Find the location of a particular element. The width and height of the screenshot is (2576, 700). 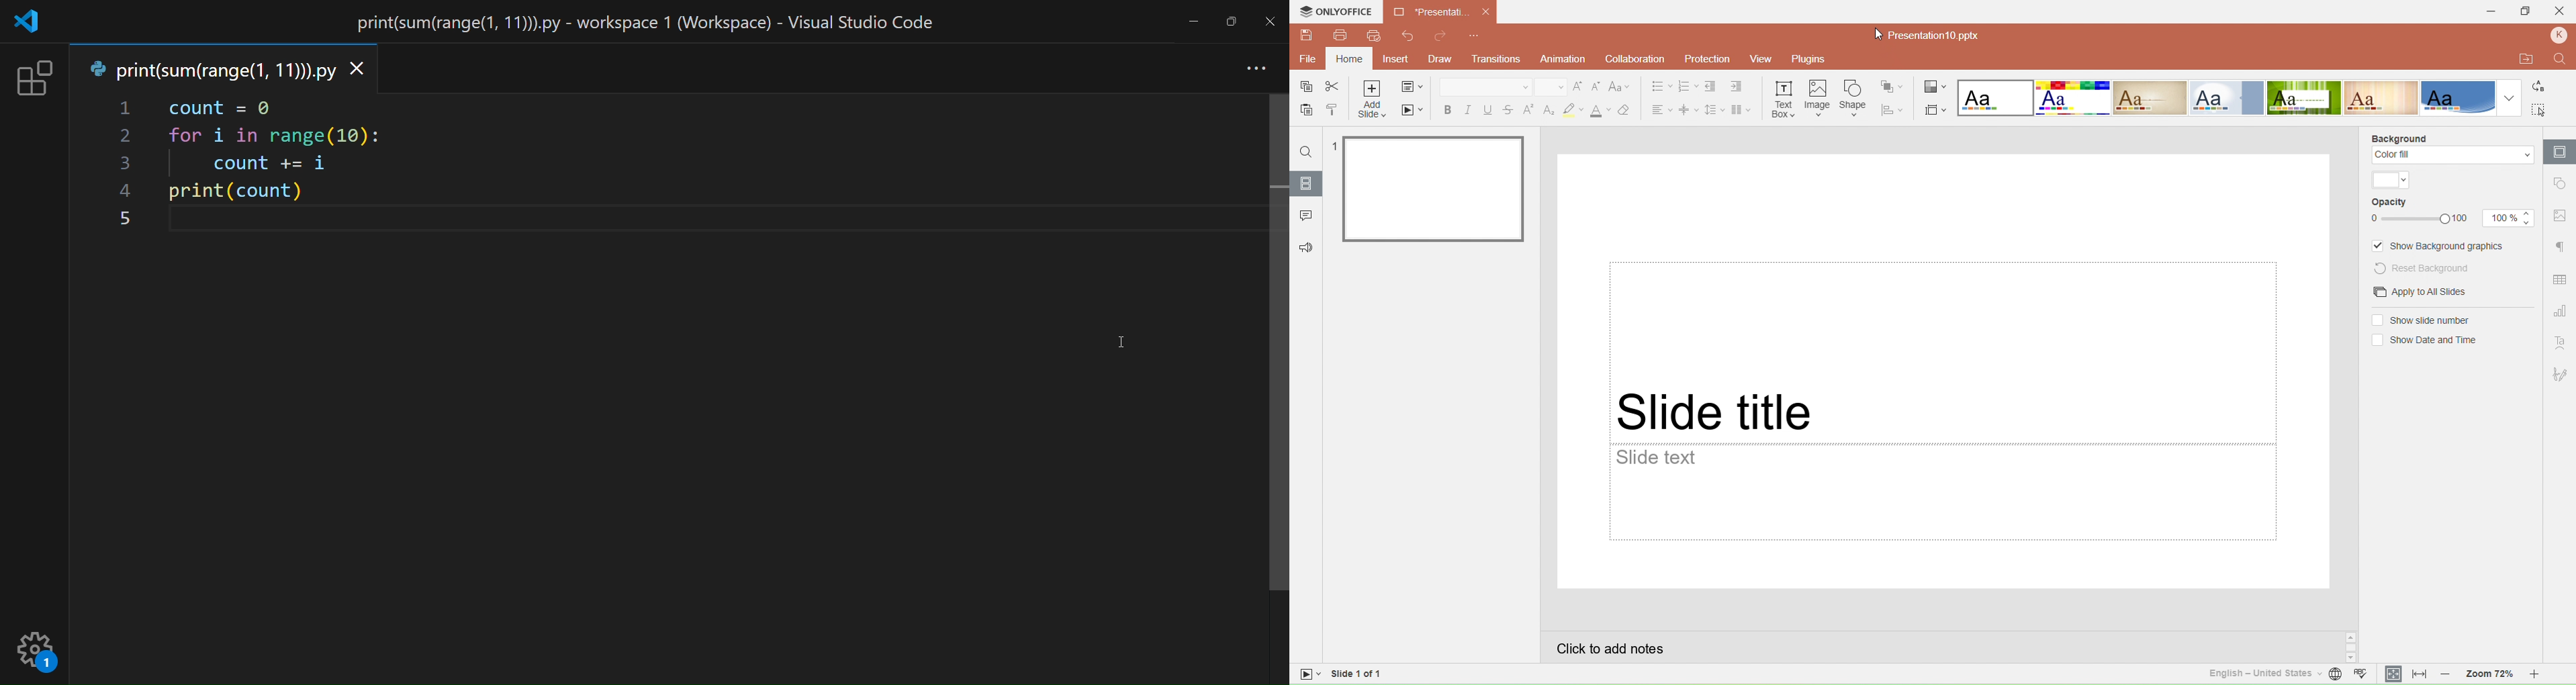

Lines is located at coordinates (2382, 97).